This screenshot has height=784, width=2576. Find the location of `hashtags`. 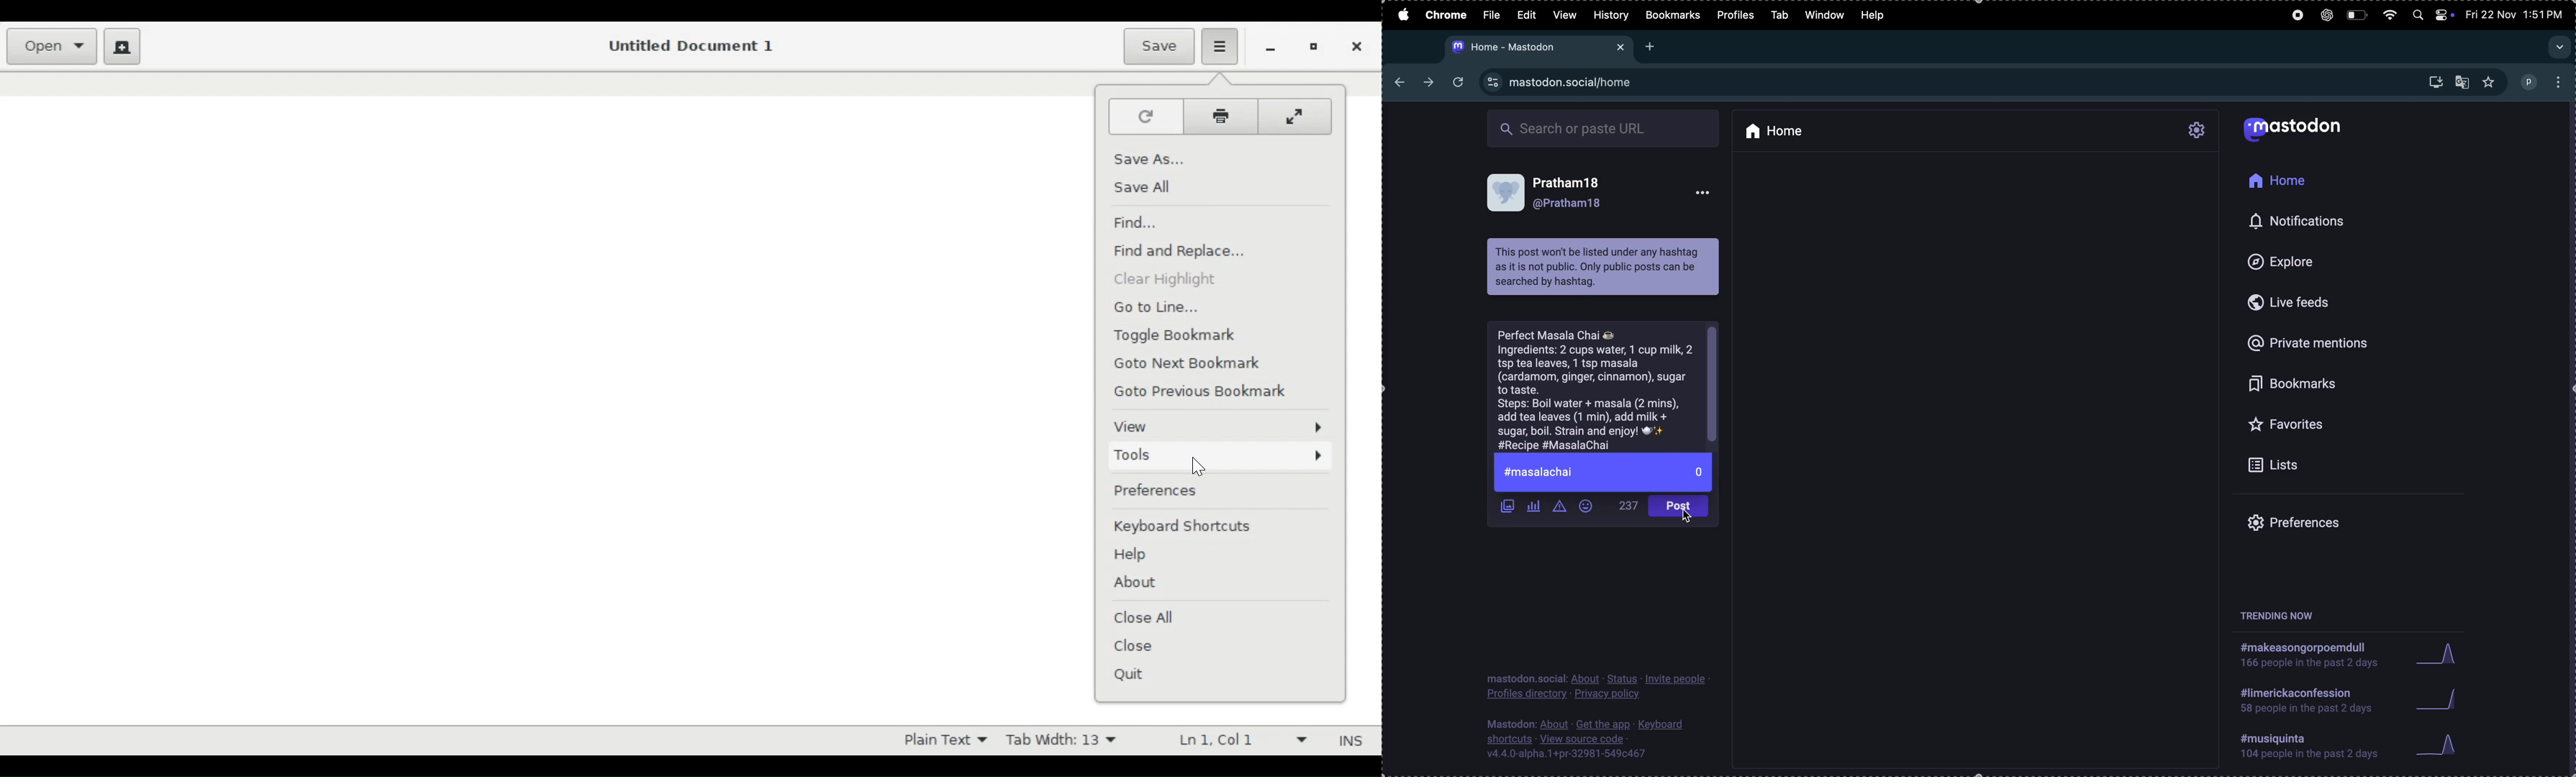

hashtags is located at coordinates (2307, 746).